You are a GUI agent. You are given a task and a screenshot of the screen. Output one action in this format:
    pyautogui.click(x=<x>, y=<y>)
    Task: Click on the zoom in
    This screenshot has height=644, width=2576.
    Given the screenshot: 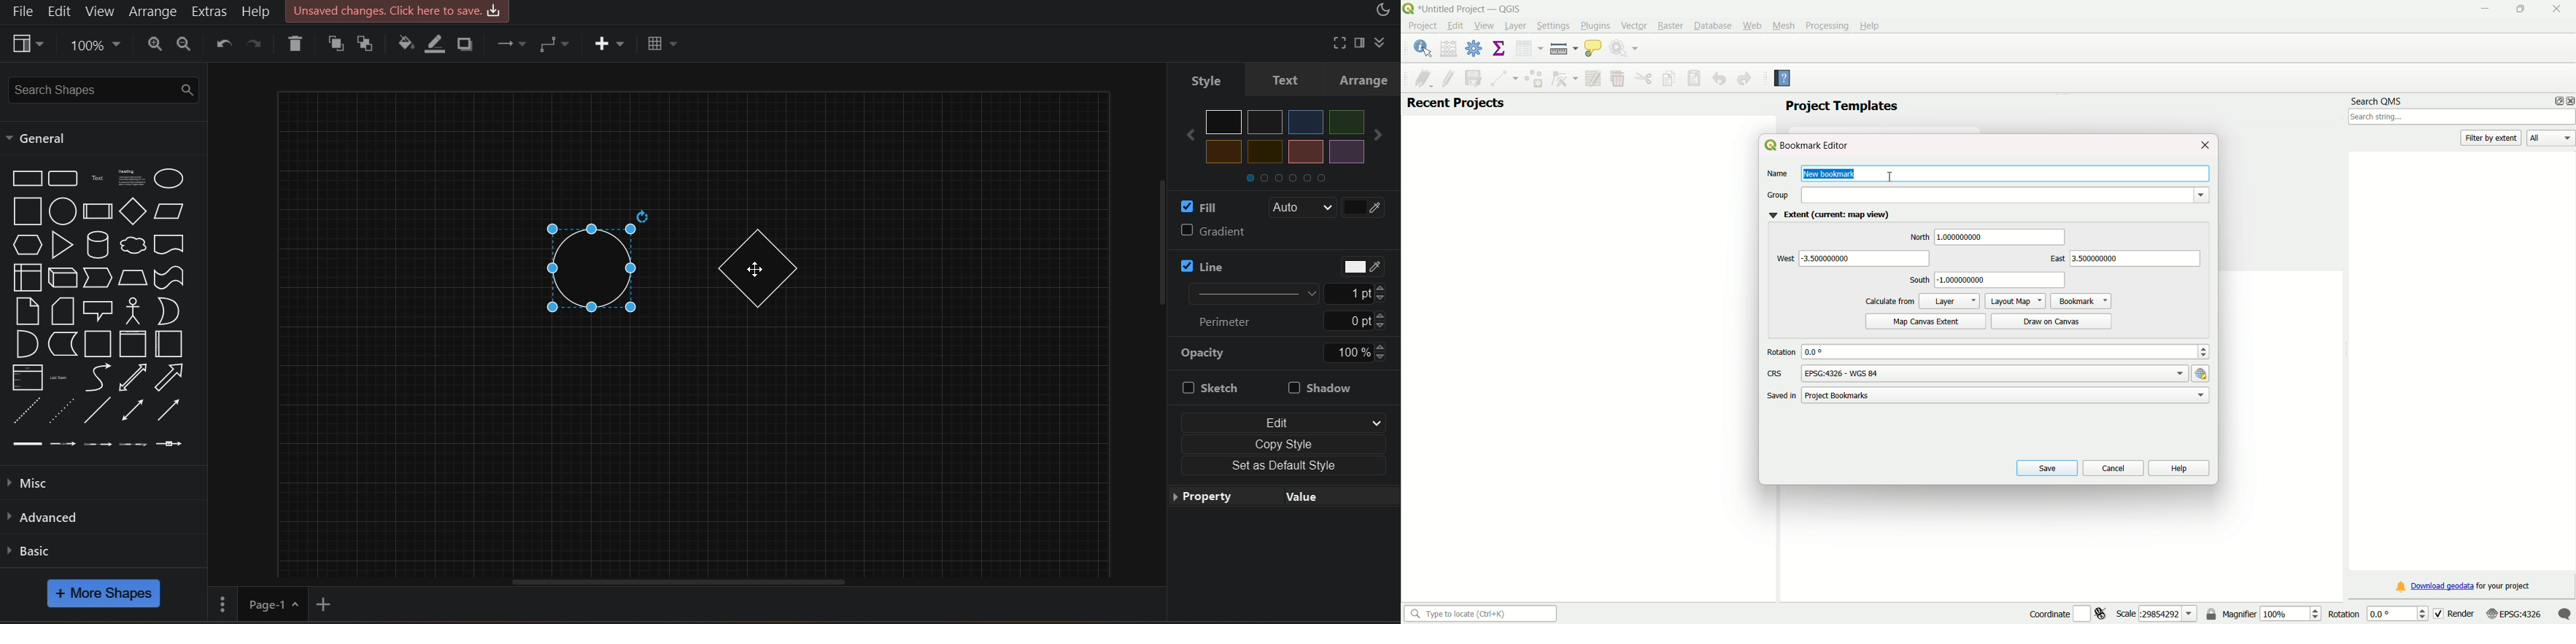 What is the action you would take?
    pyautogui.click(x=152, y=43)
    